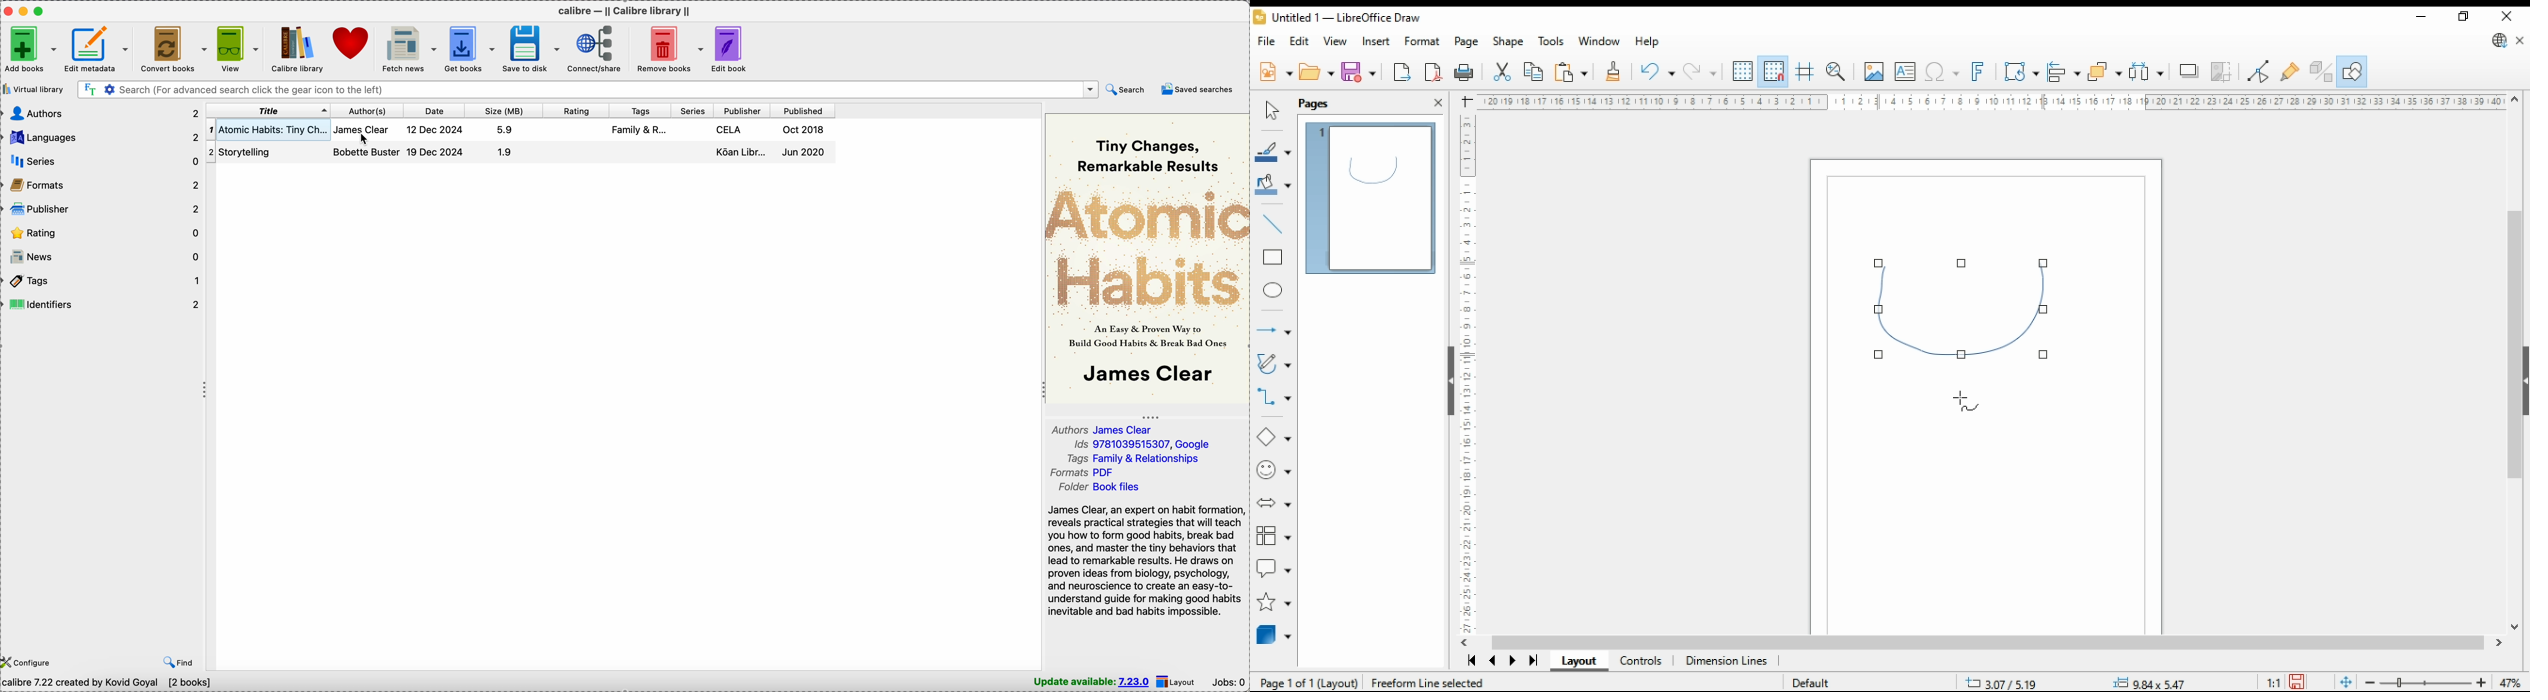 The image size is (2548, 700). What do you see at coordinates (1273, 603) in the screenshot?
I see `stars and banners` at bounding box center [1273, 603].